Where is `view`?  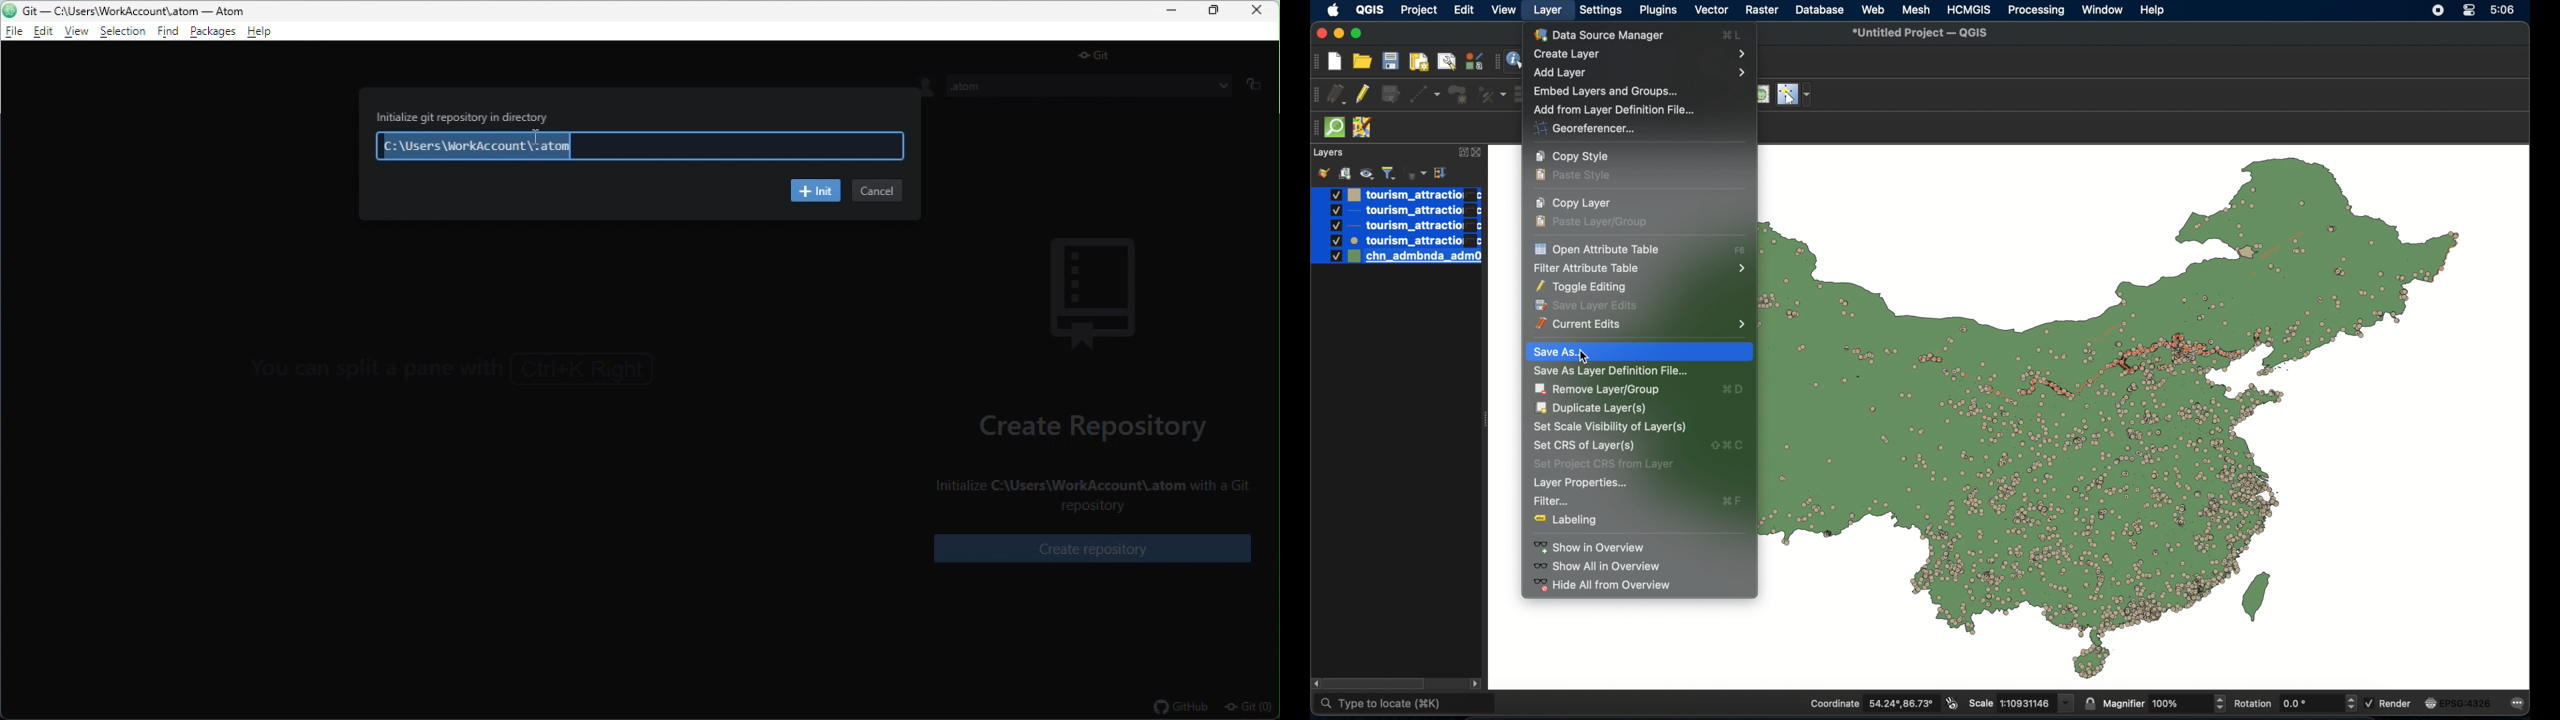
view is located at coordinates (1505, 11).